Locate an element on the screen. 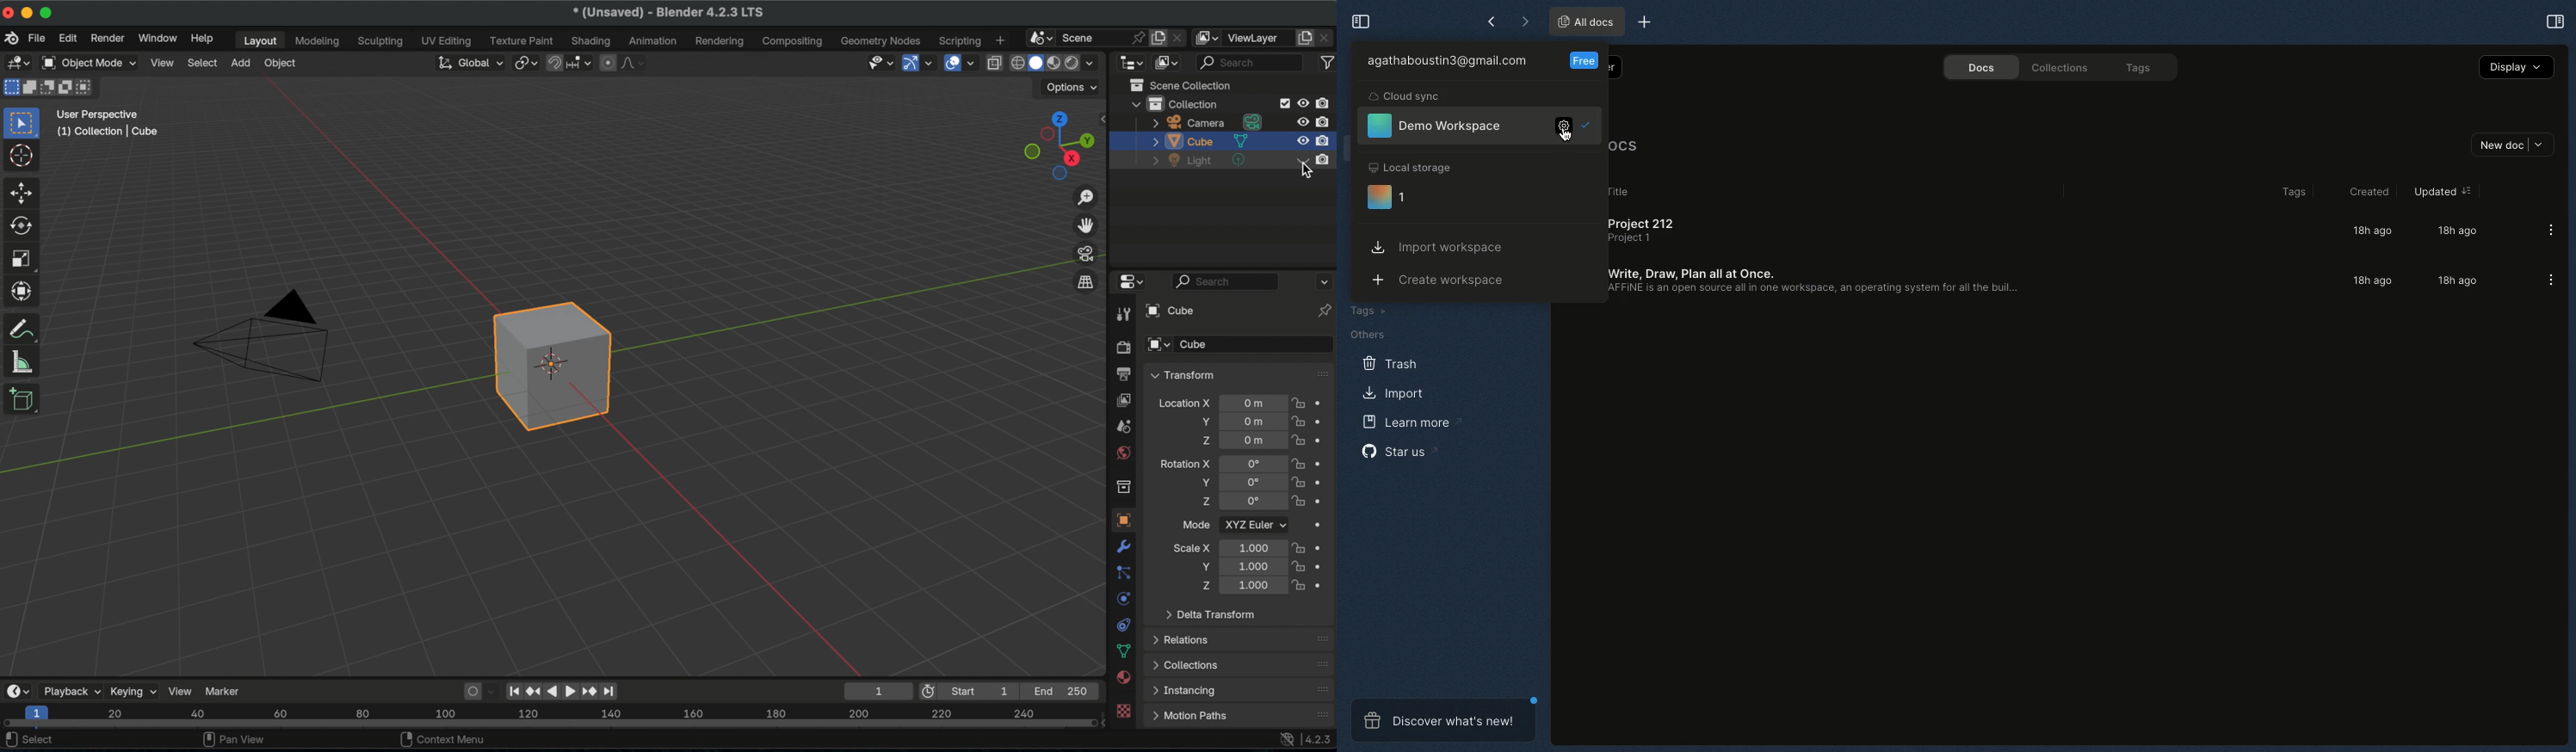  rotation Y is located at coordinates (1204, 482).